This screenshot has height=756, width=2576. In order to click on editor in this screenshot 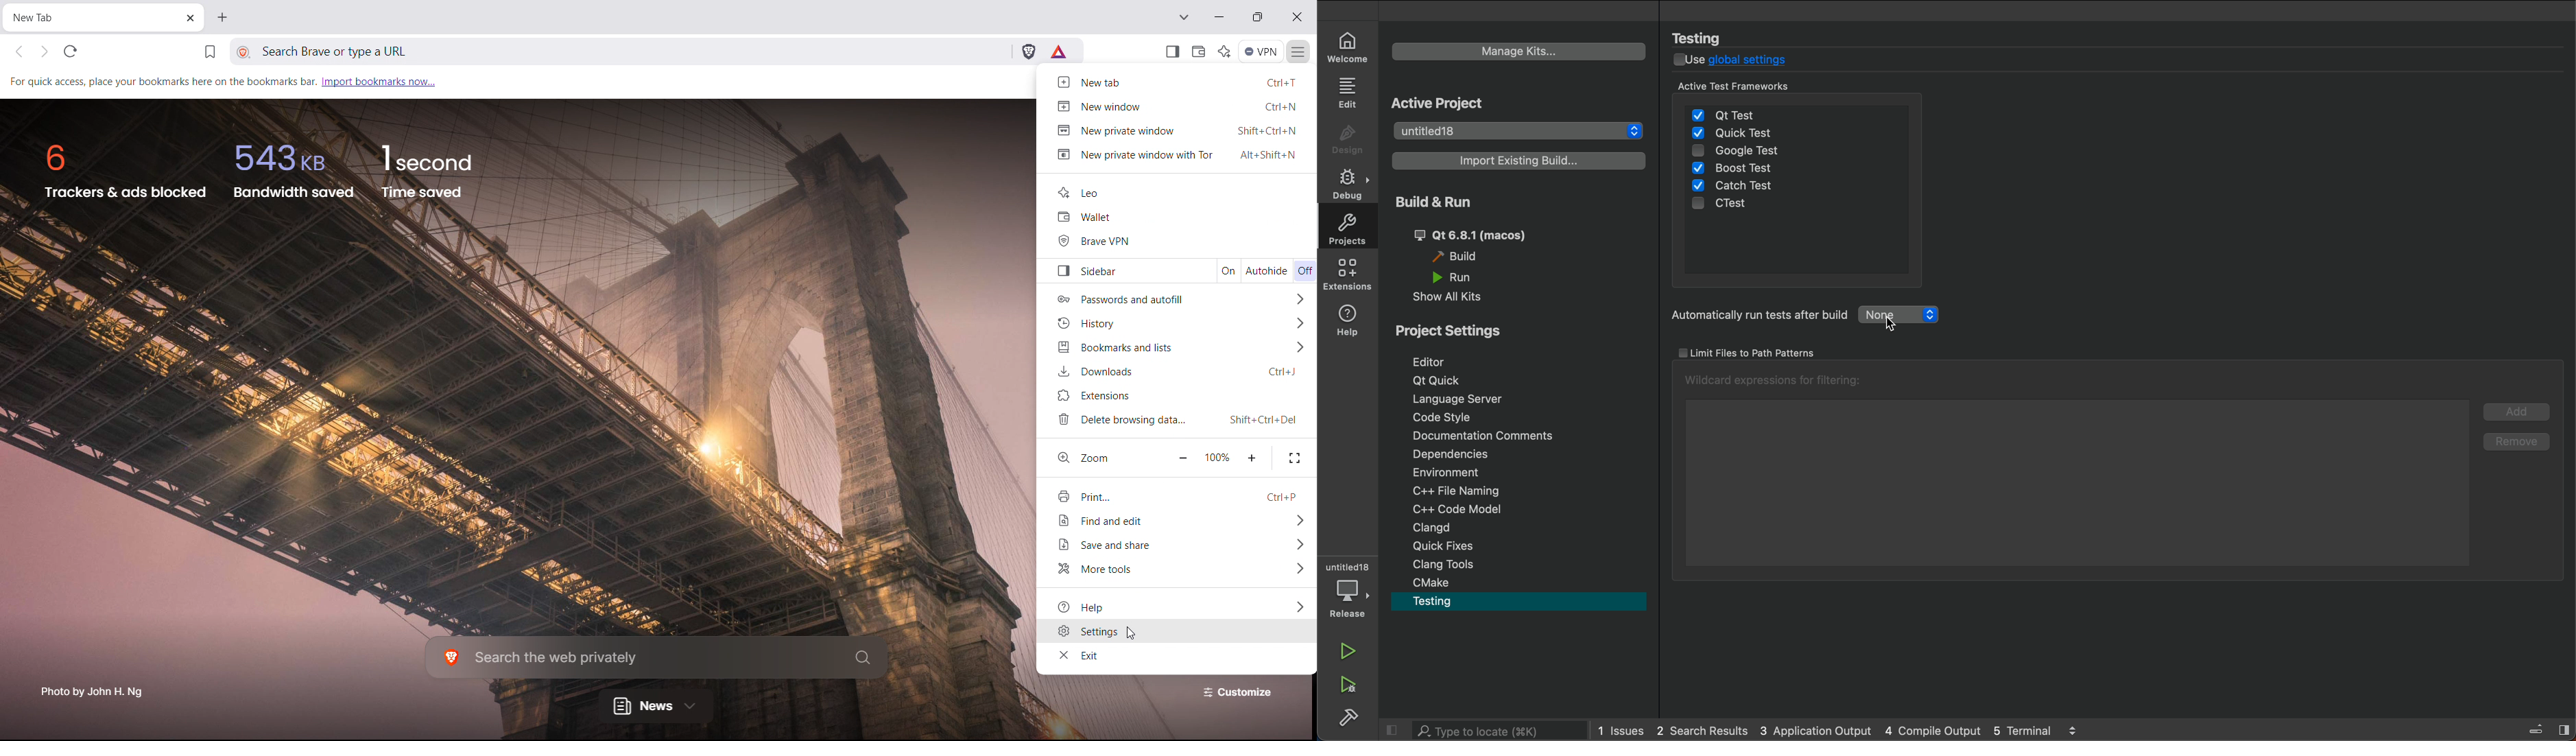, I will do `click(1441, 361)`.